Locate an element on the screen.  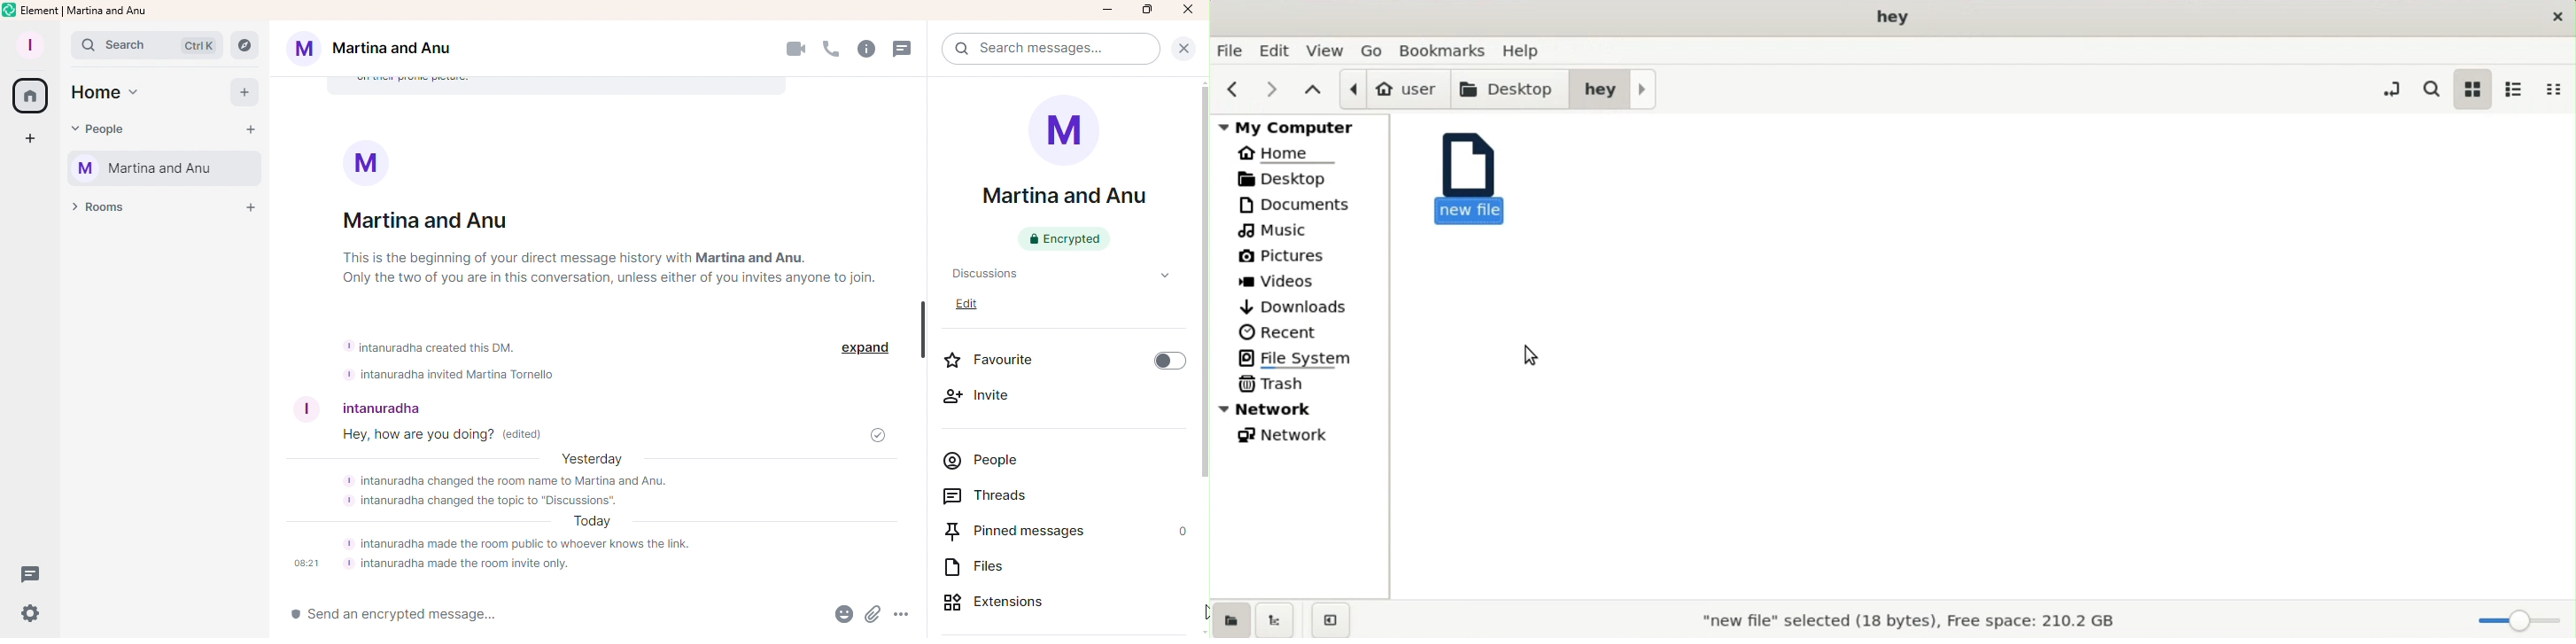
toggle location entry is located at coordinates (2392, 88).